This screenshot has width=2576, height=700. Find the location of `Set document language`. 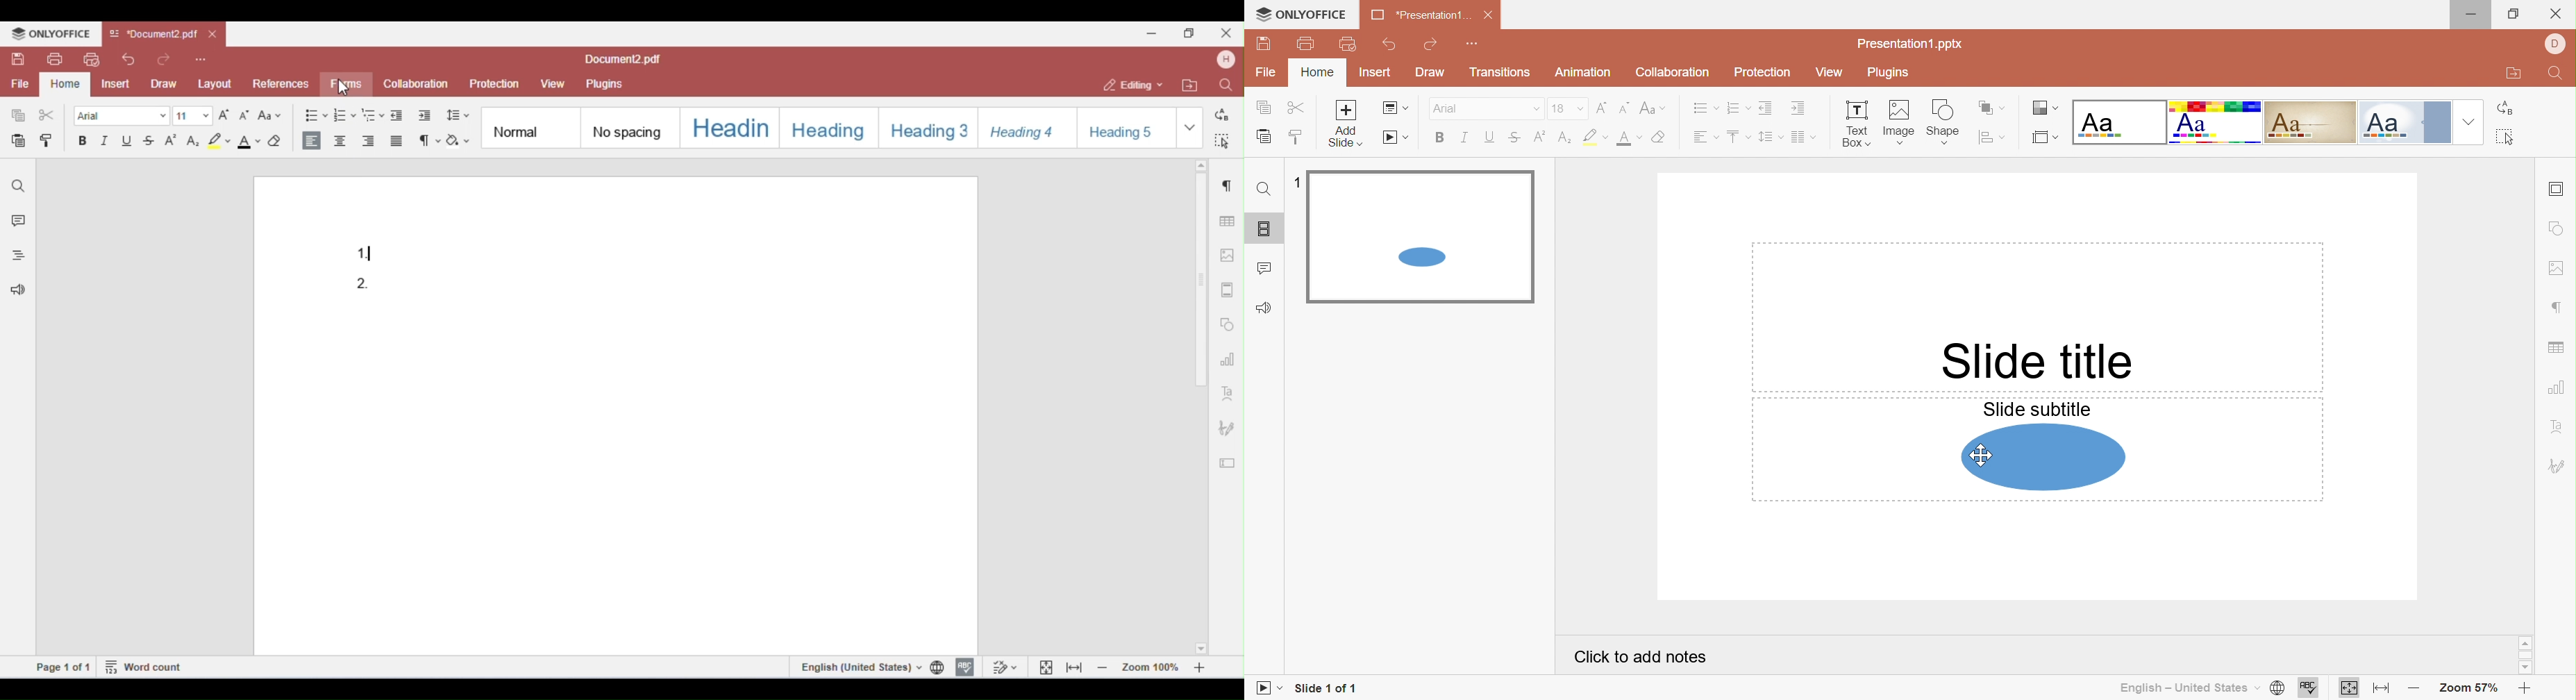

Set document language is located at coordinates (2278, 688).